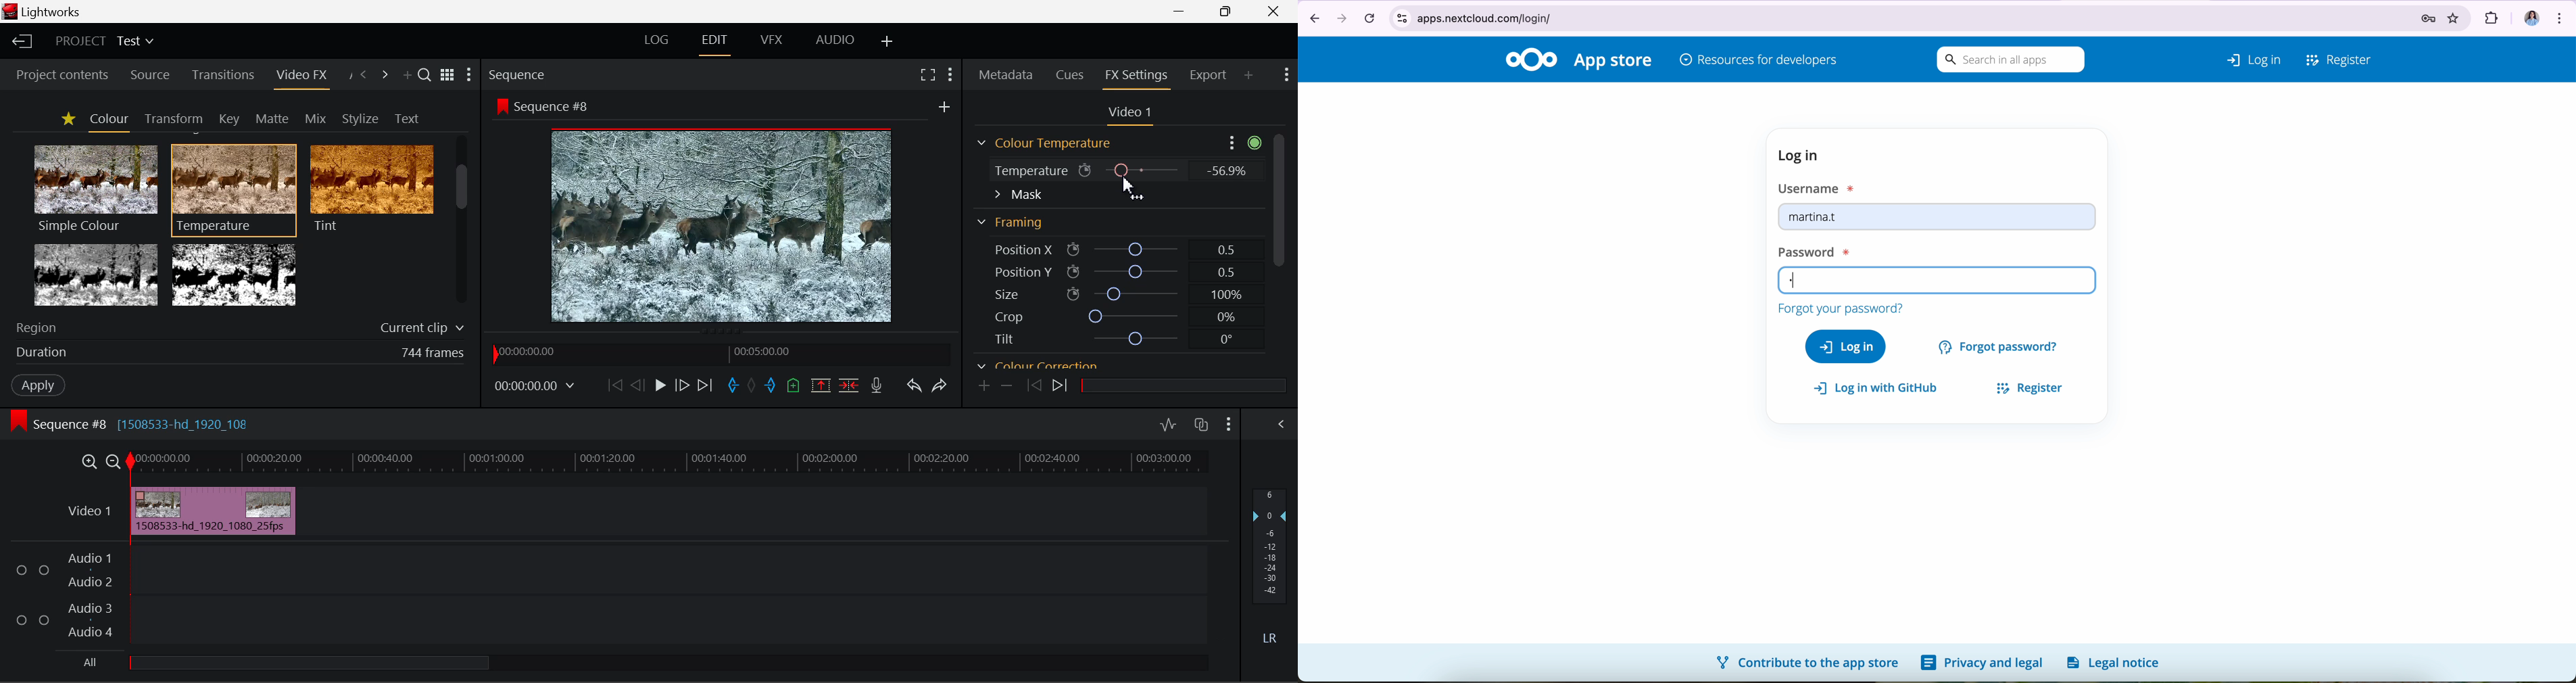 This screenshot has height=700, width=2576. What do you see at coordinates (87, 630) in the screenshot?
I see `Audio 4` at bounding box center [87, 630].